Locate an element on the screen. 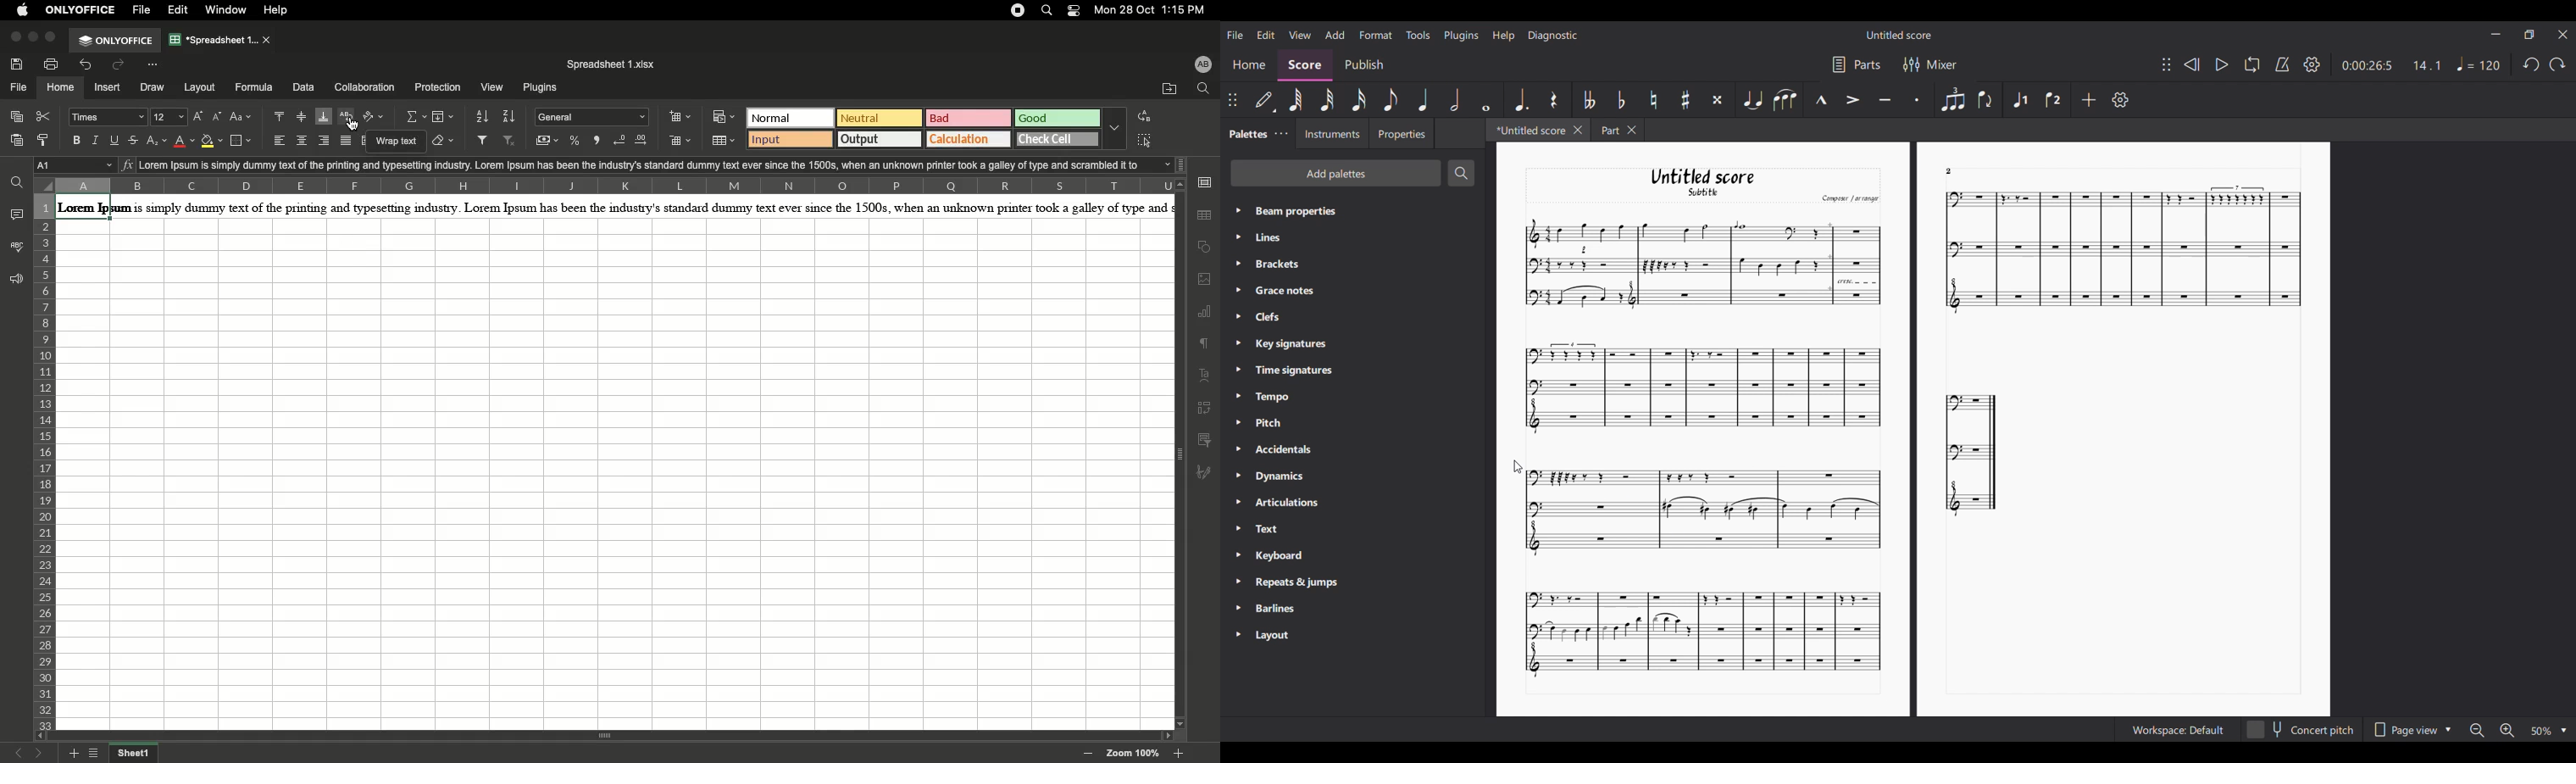 The width and height of the screenshot is (2576, 784). Graph is located at coordinates (1701, 389).